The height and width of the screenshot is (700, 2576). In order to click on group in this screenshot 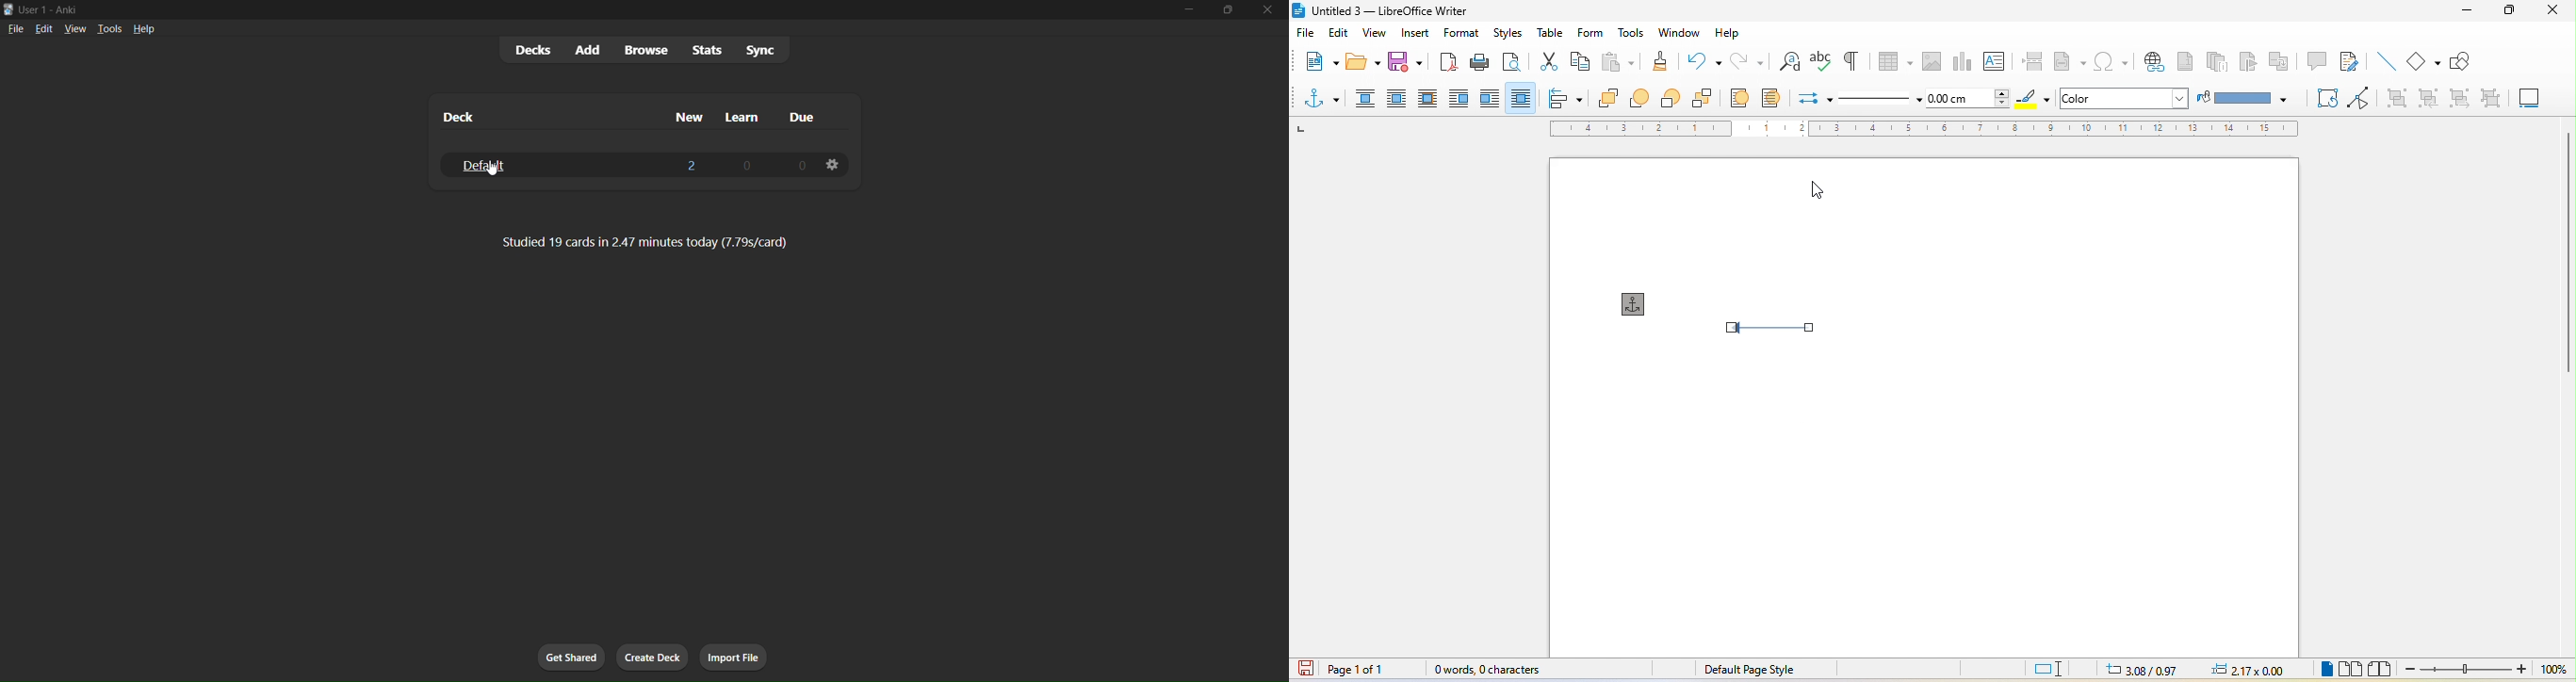, I will do `click(2396, 97)`.